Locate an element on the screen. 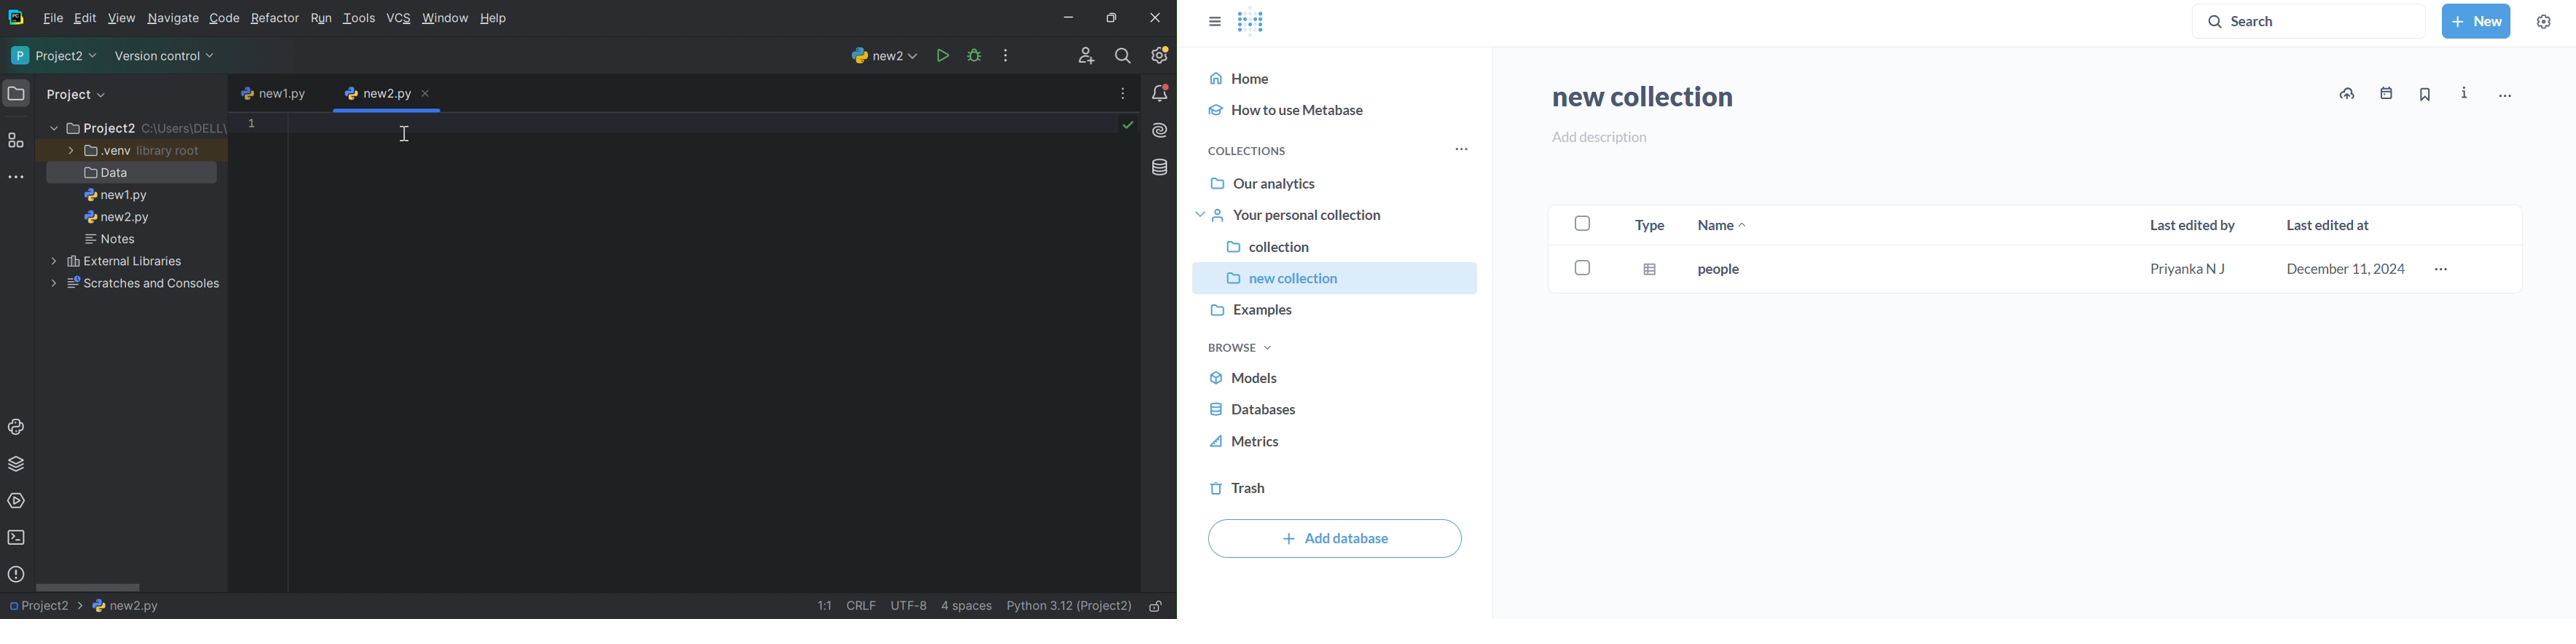 This screenshot has width=2576, height=644. how to use metabase  is located at coordinates (1339, 110).